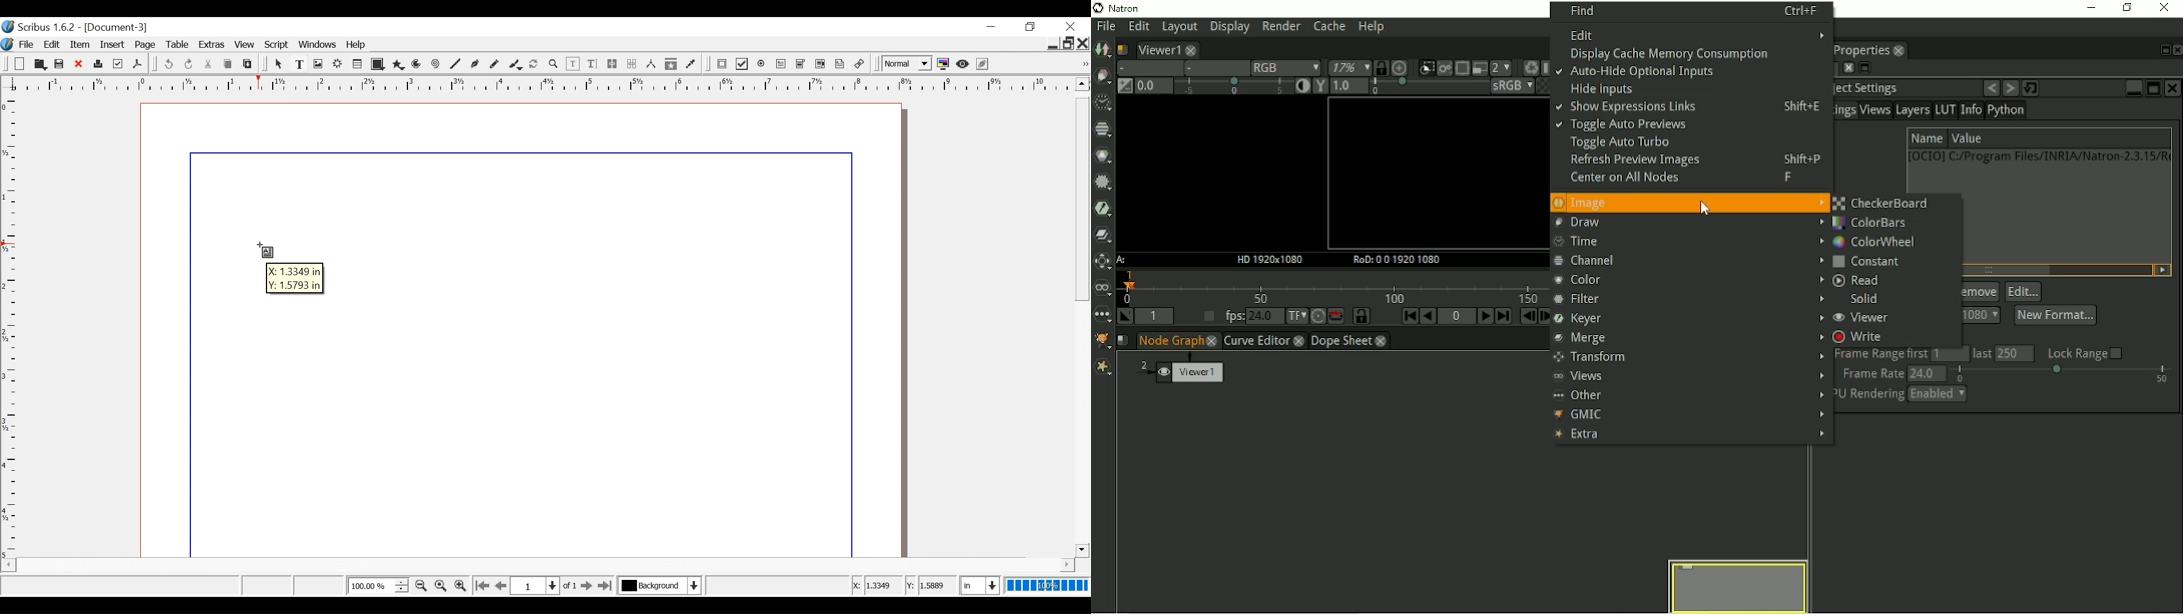  I want to click on X Coordinates, so click(876, 585).